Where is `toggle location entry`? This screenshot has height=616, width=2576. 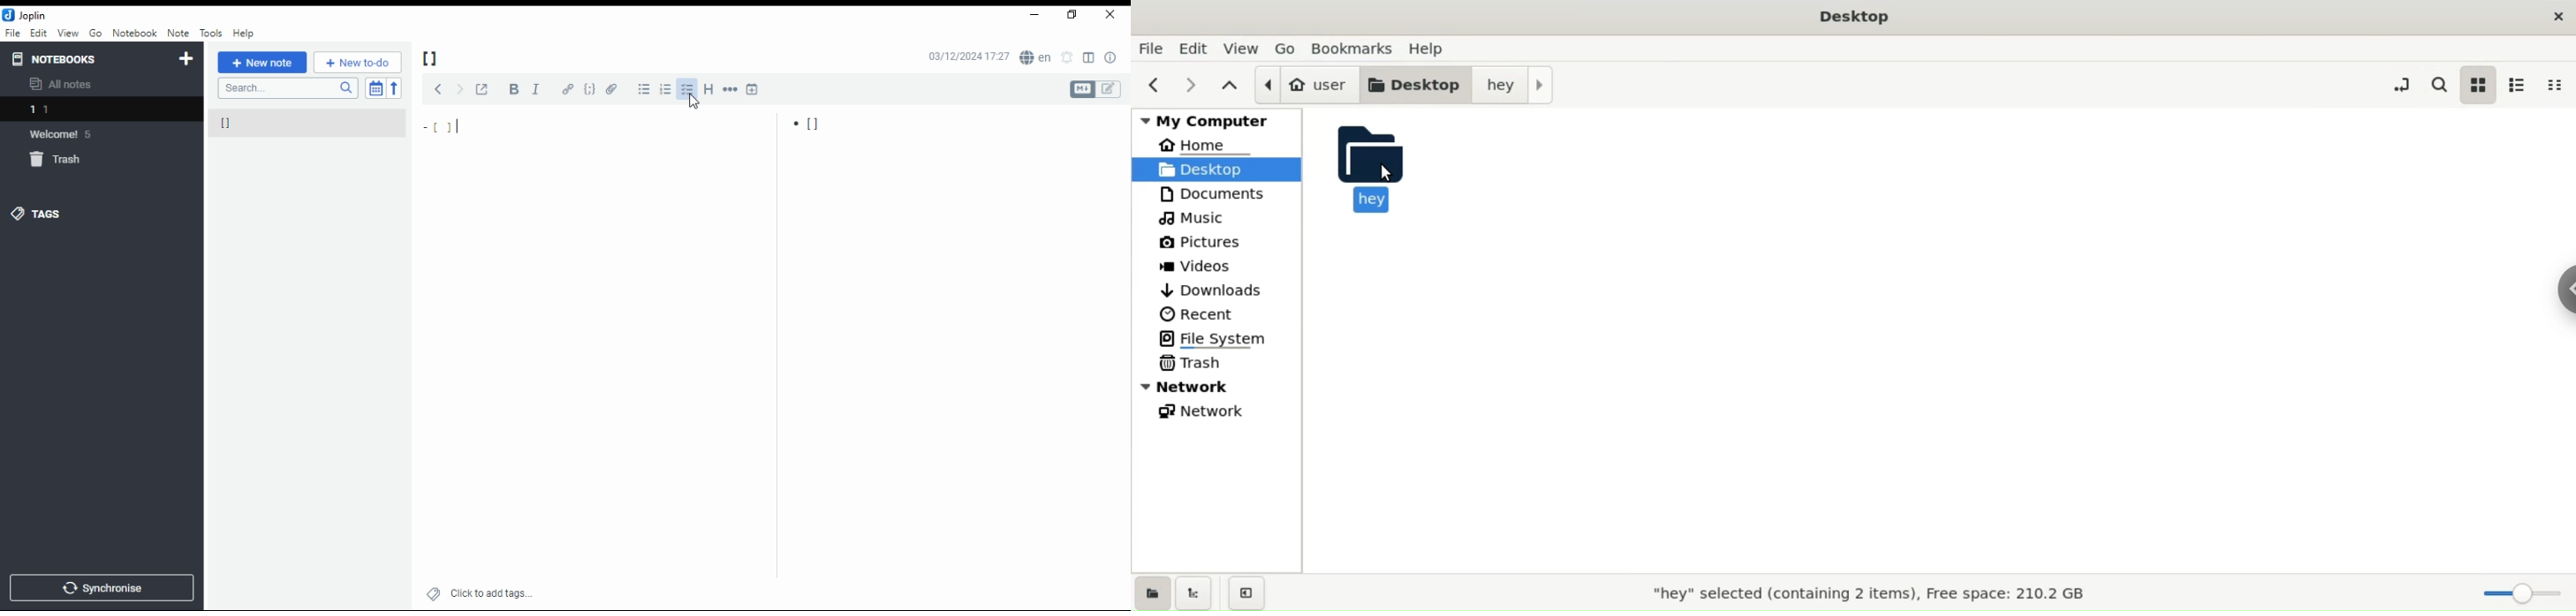
toggle location entry is located at coordinates (2406, 86).